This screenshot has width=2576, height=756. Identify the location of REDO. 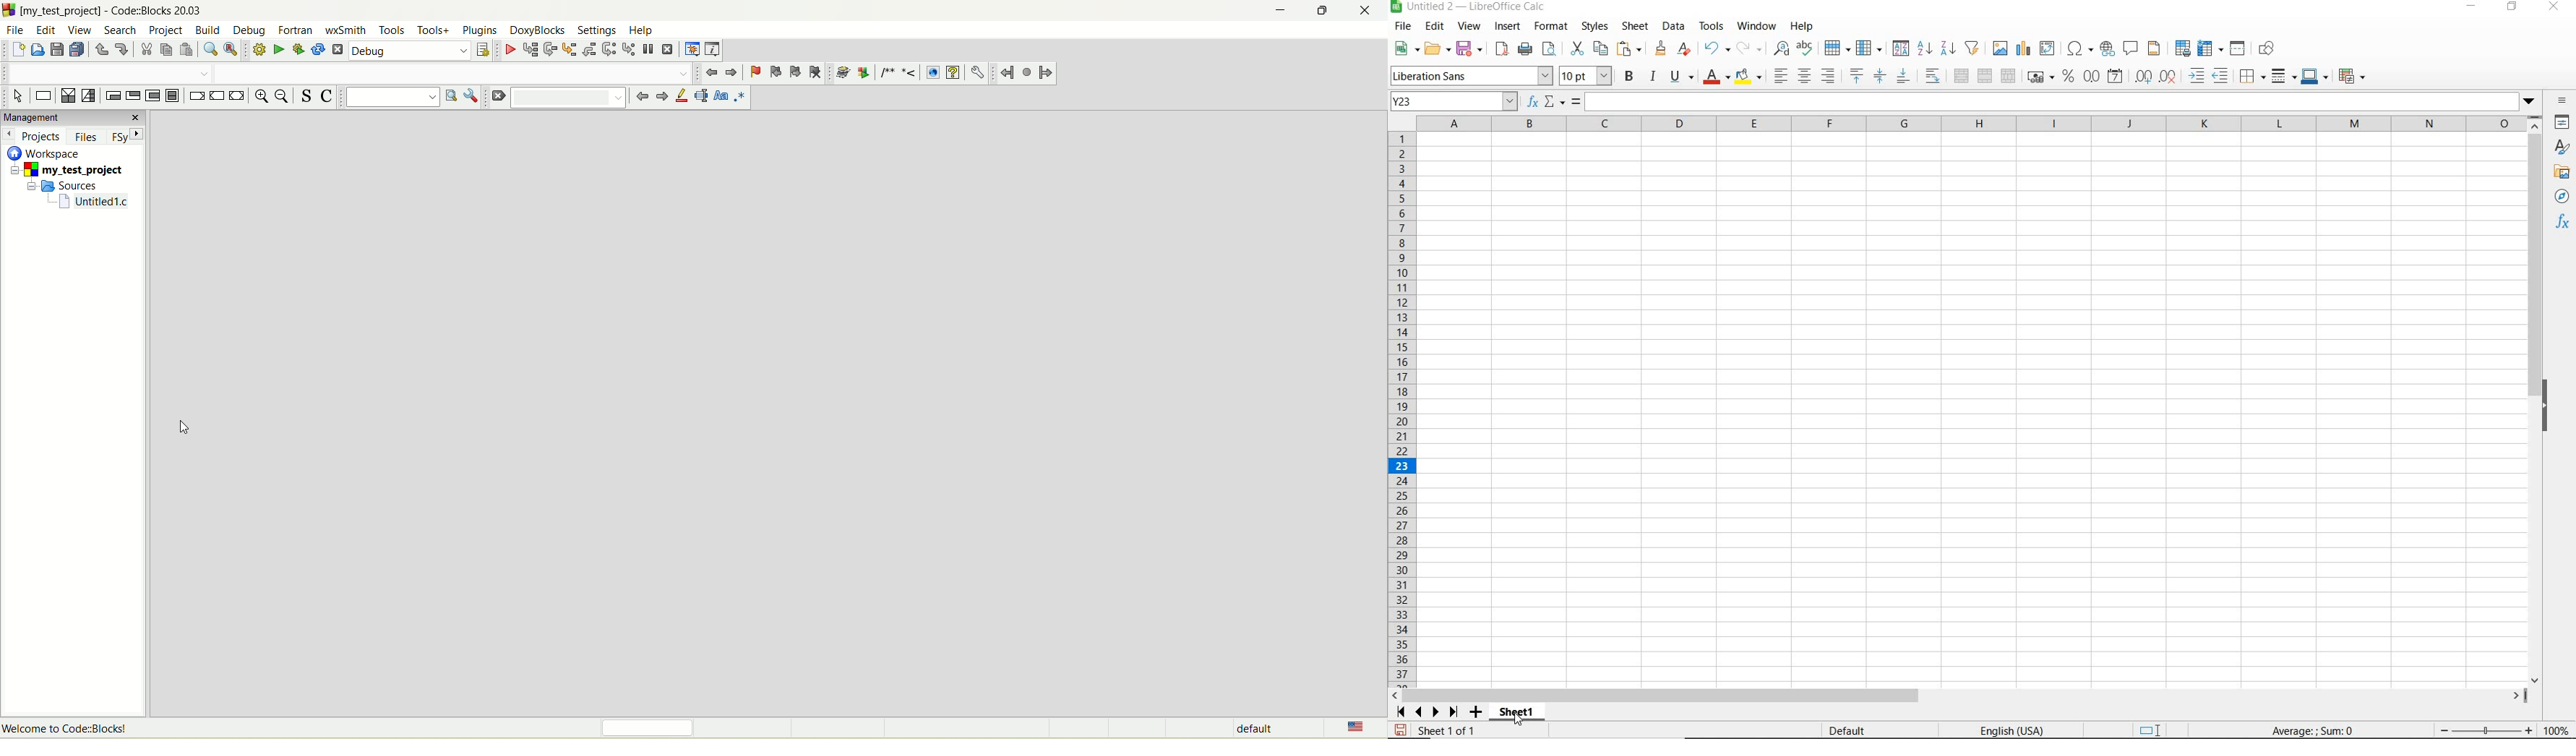
(1748, 47).